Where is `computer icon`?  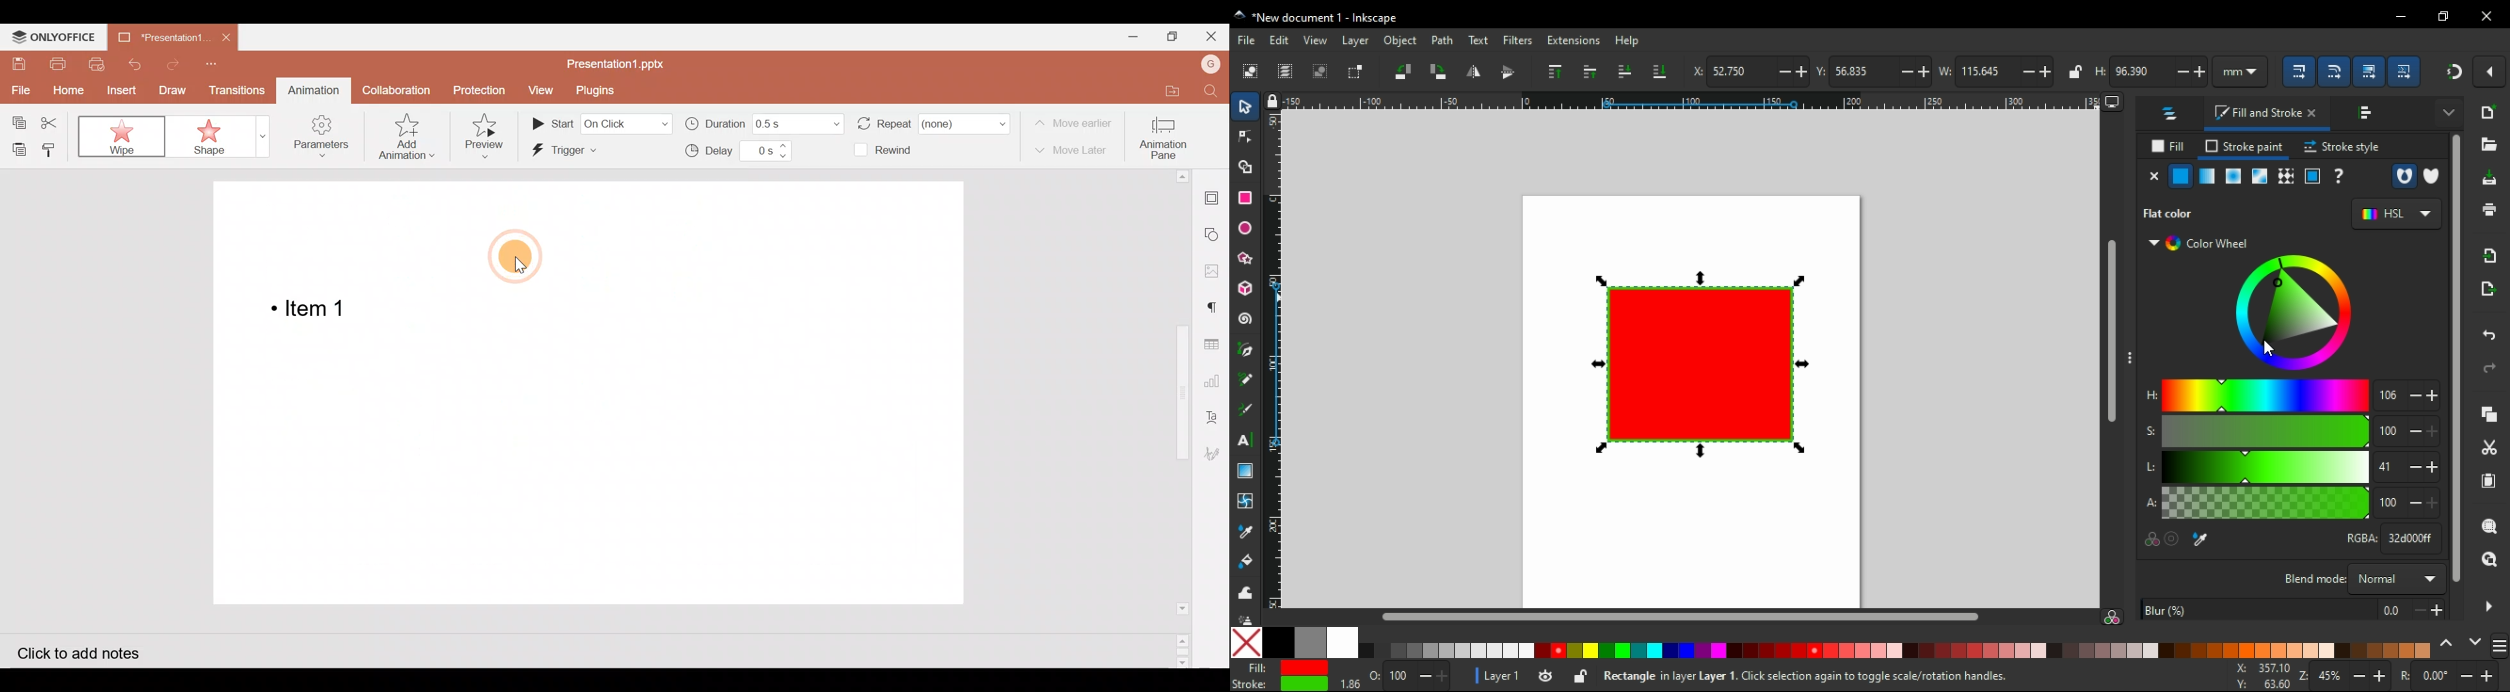 computer icon is located at coordinates (2112, 103).